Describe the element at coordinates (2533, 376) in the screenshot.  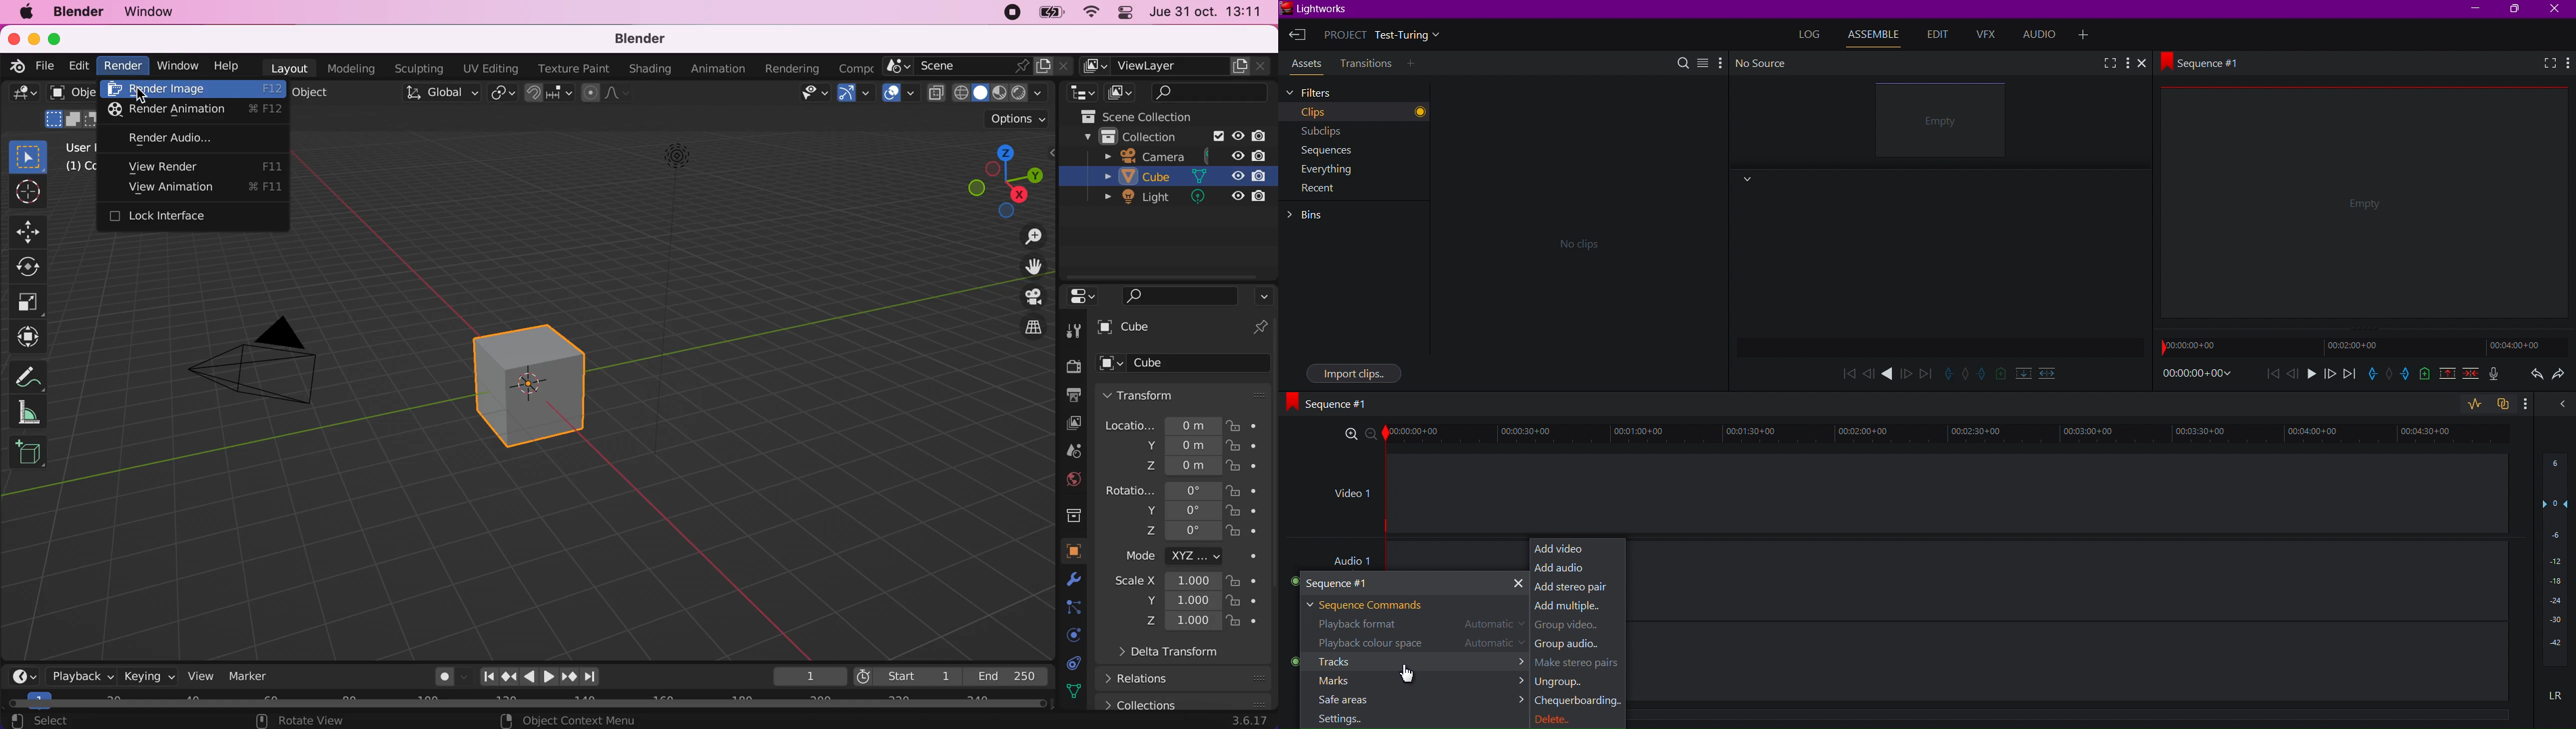
I see `Undo` at that location.